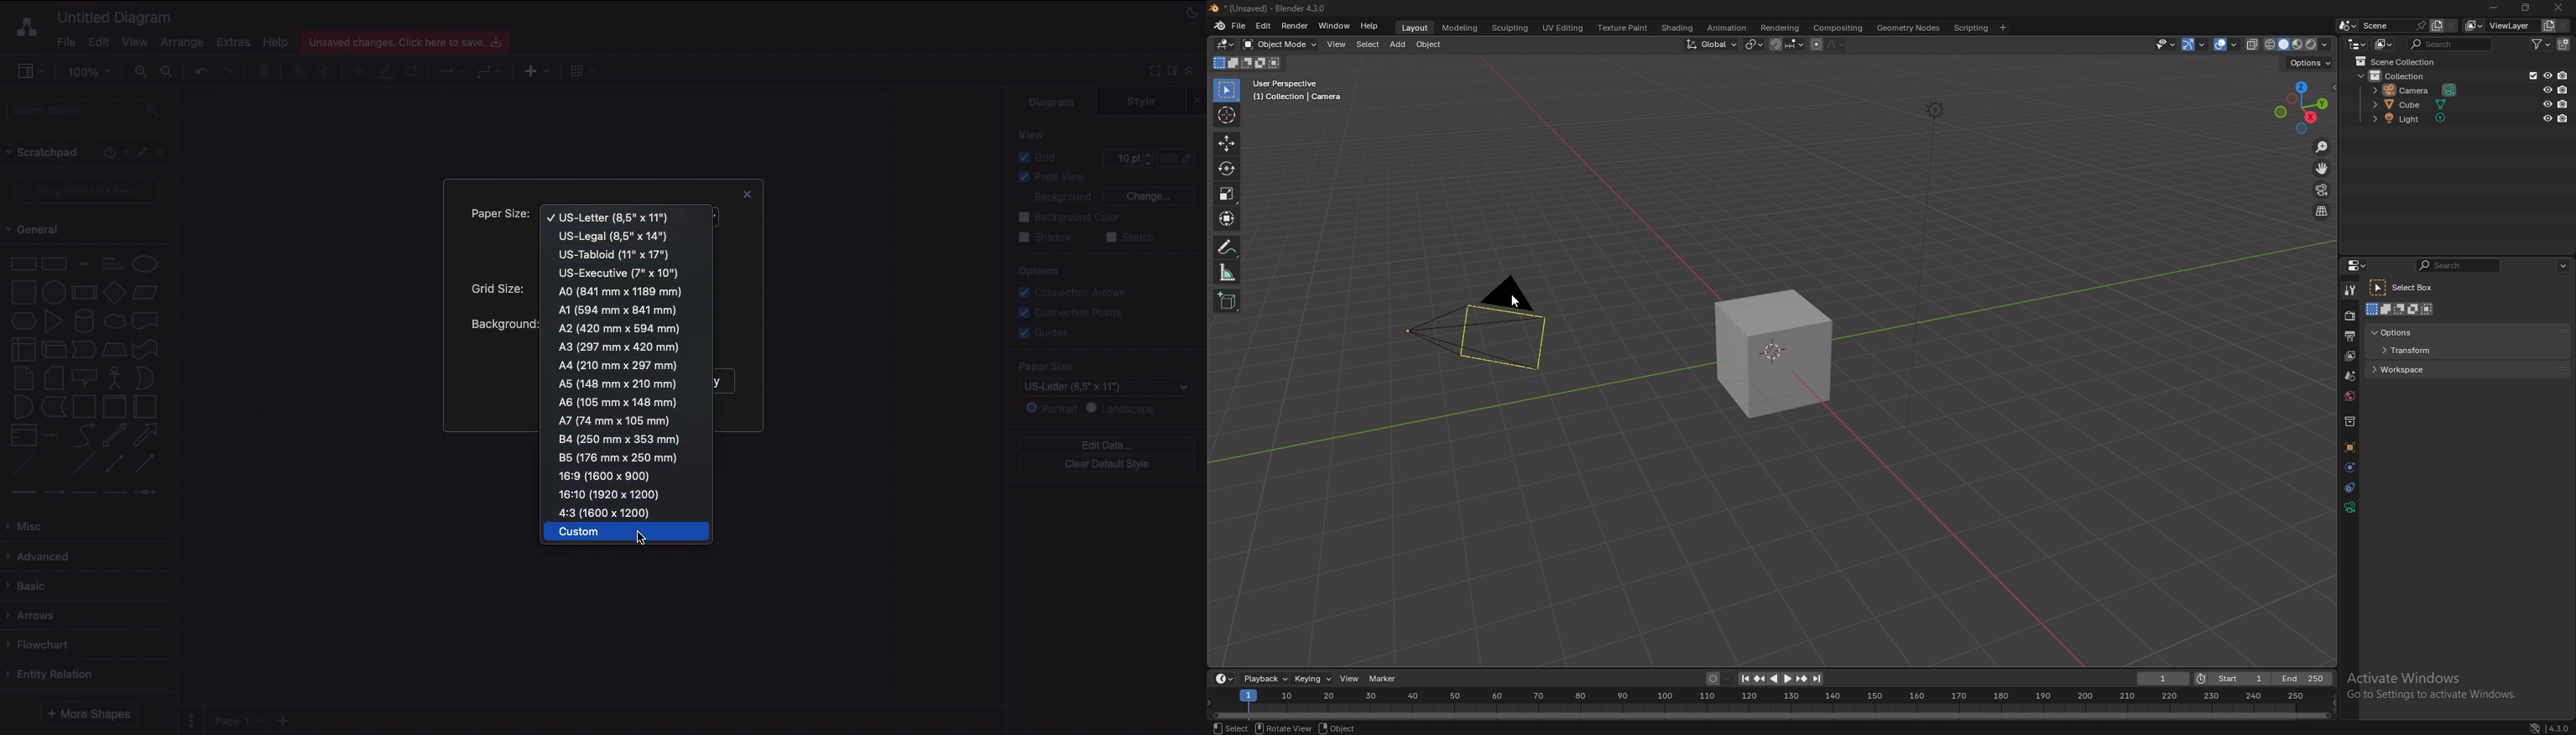 The height and width of the screenshot is (756, 2576). I want to click on Edit data, so click(1107, 445).